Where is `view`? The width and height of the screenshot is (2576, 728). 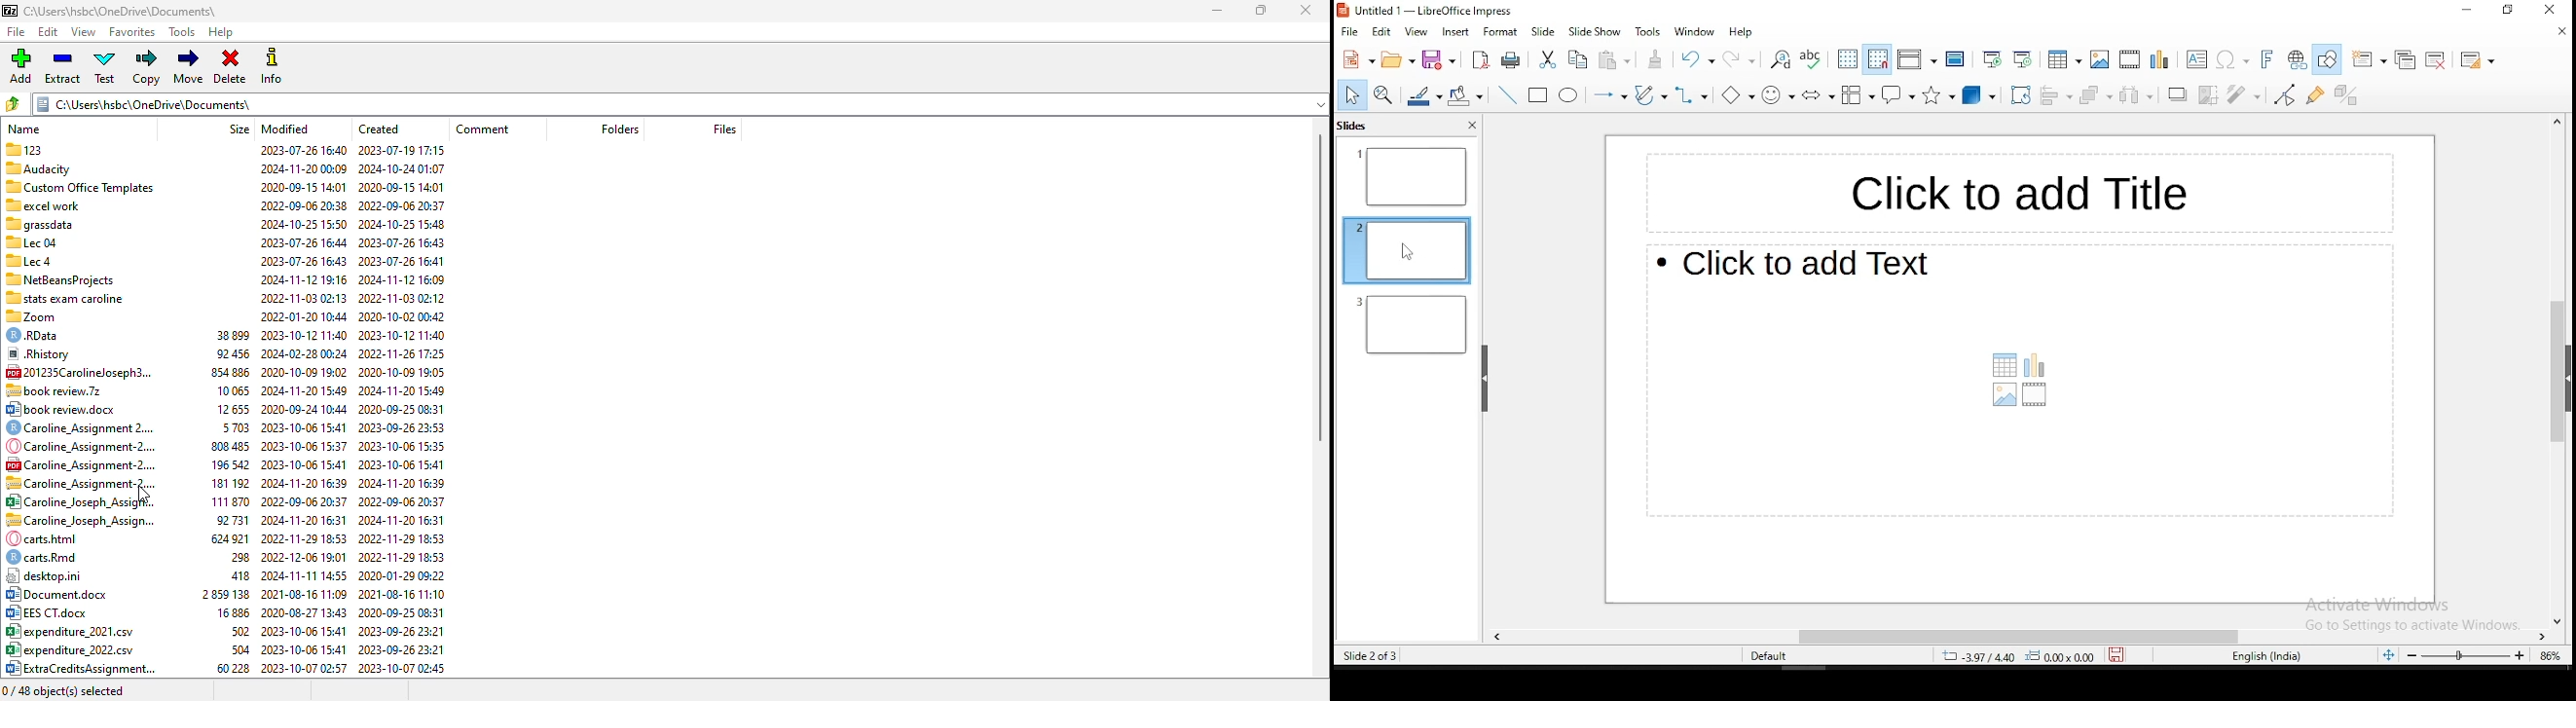 view is located at coordinates (84, 32).